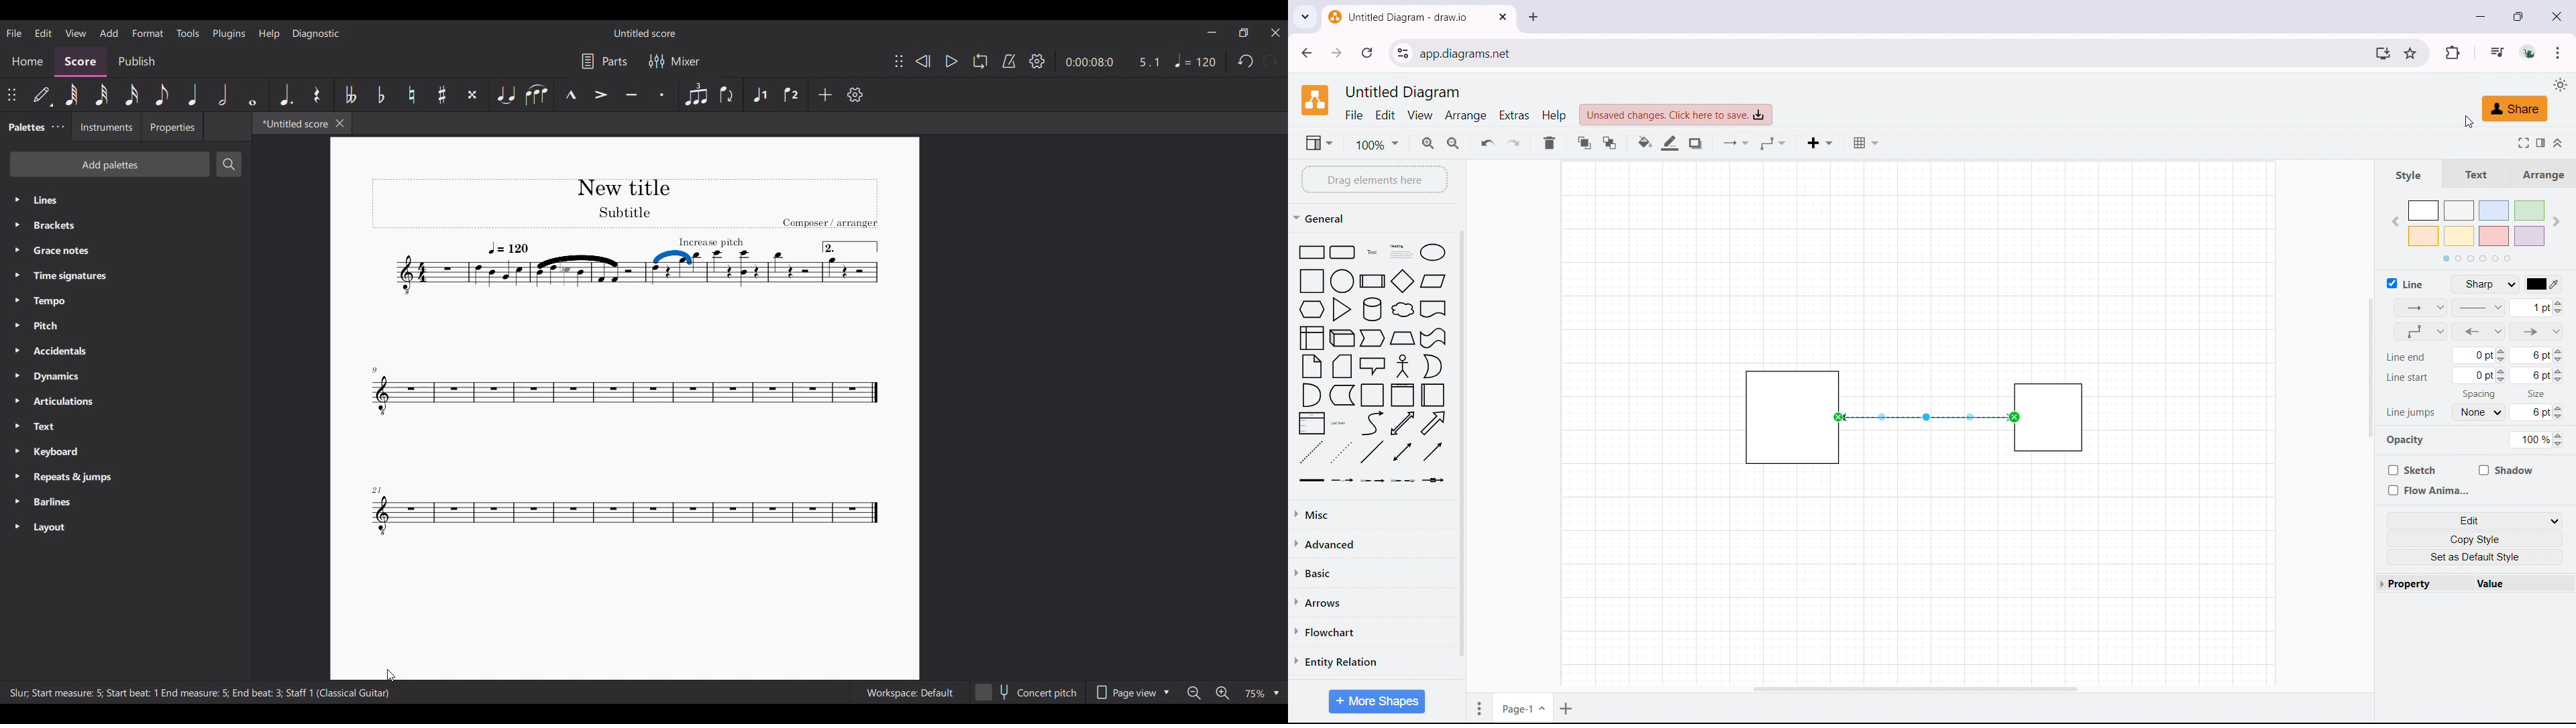 The image size is (2576, 728). What do you see at coordinates (1736, 143) in the screenshot?
I see `conncetion` at bounding box center [1736, 143].